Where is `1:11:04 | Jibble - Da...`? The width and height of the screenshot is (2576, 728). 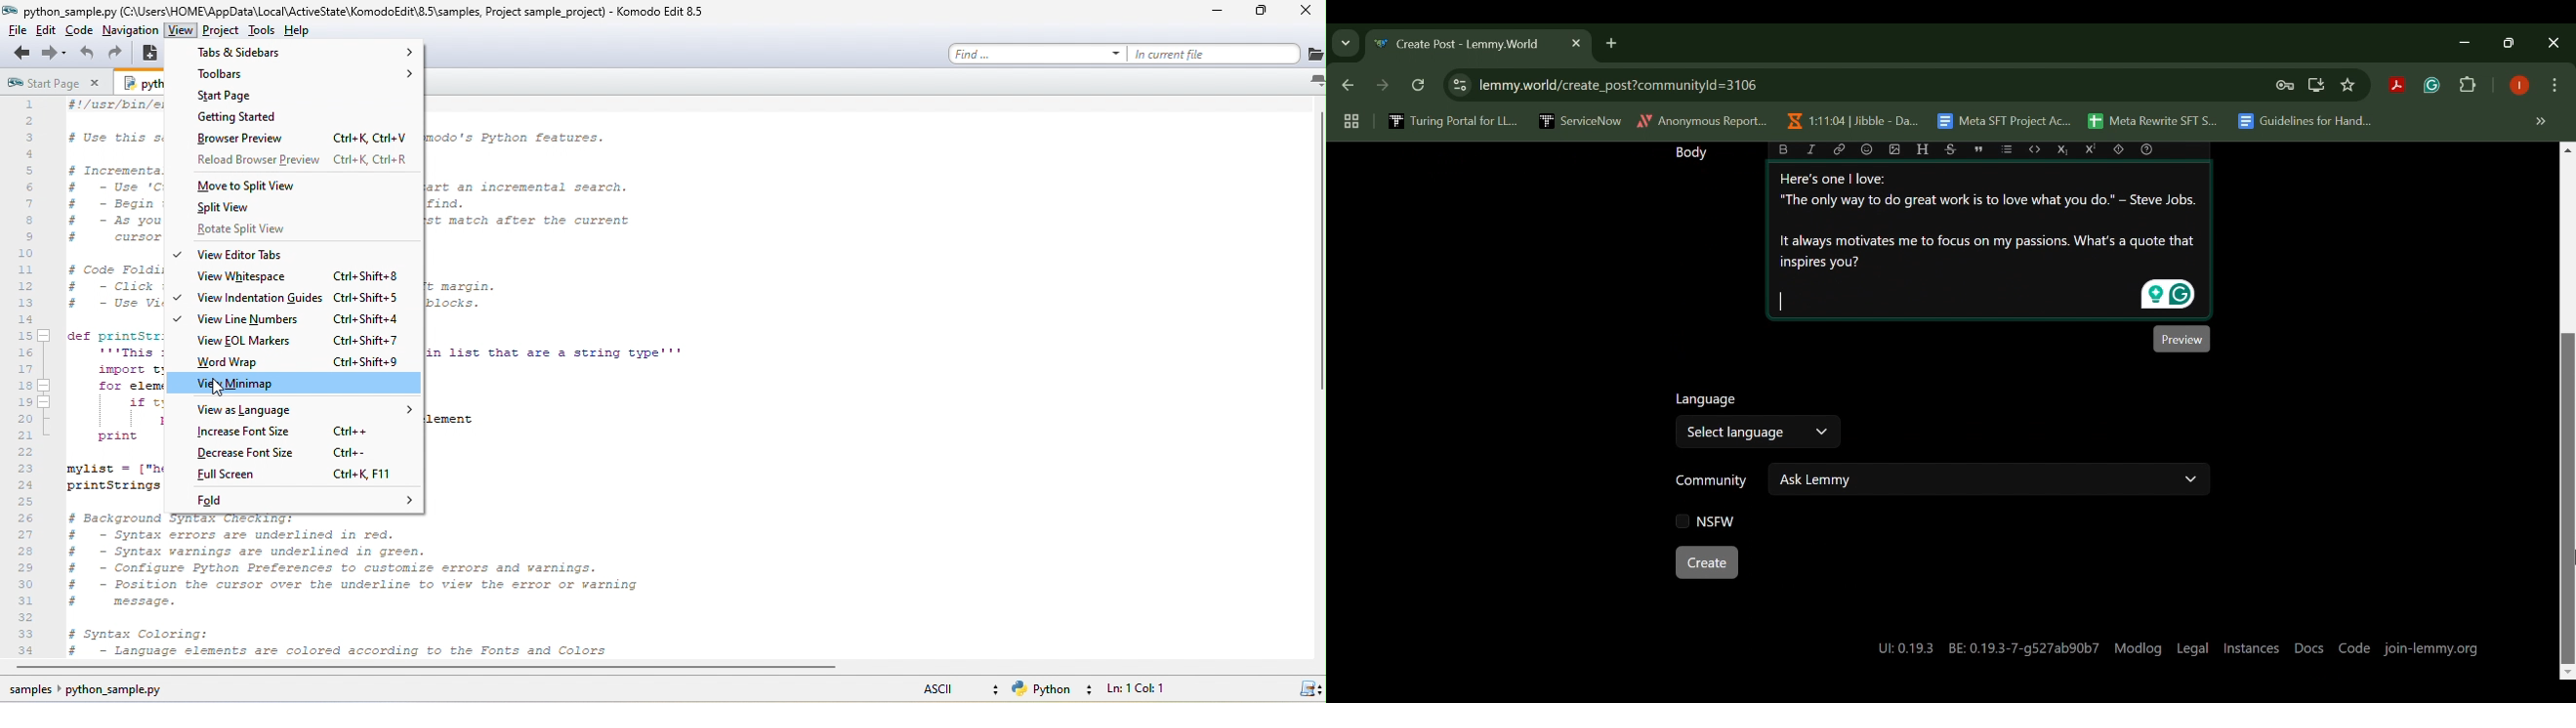 1:11:04 | Jibble - Da... is located at coordinates (1851, 121).